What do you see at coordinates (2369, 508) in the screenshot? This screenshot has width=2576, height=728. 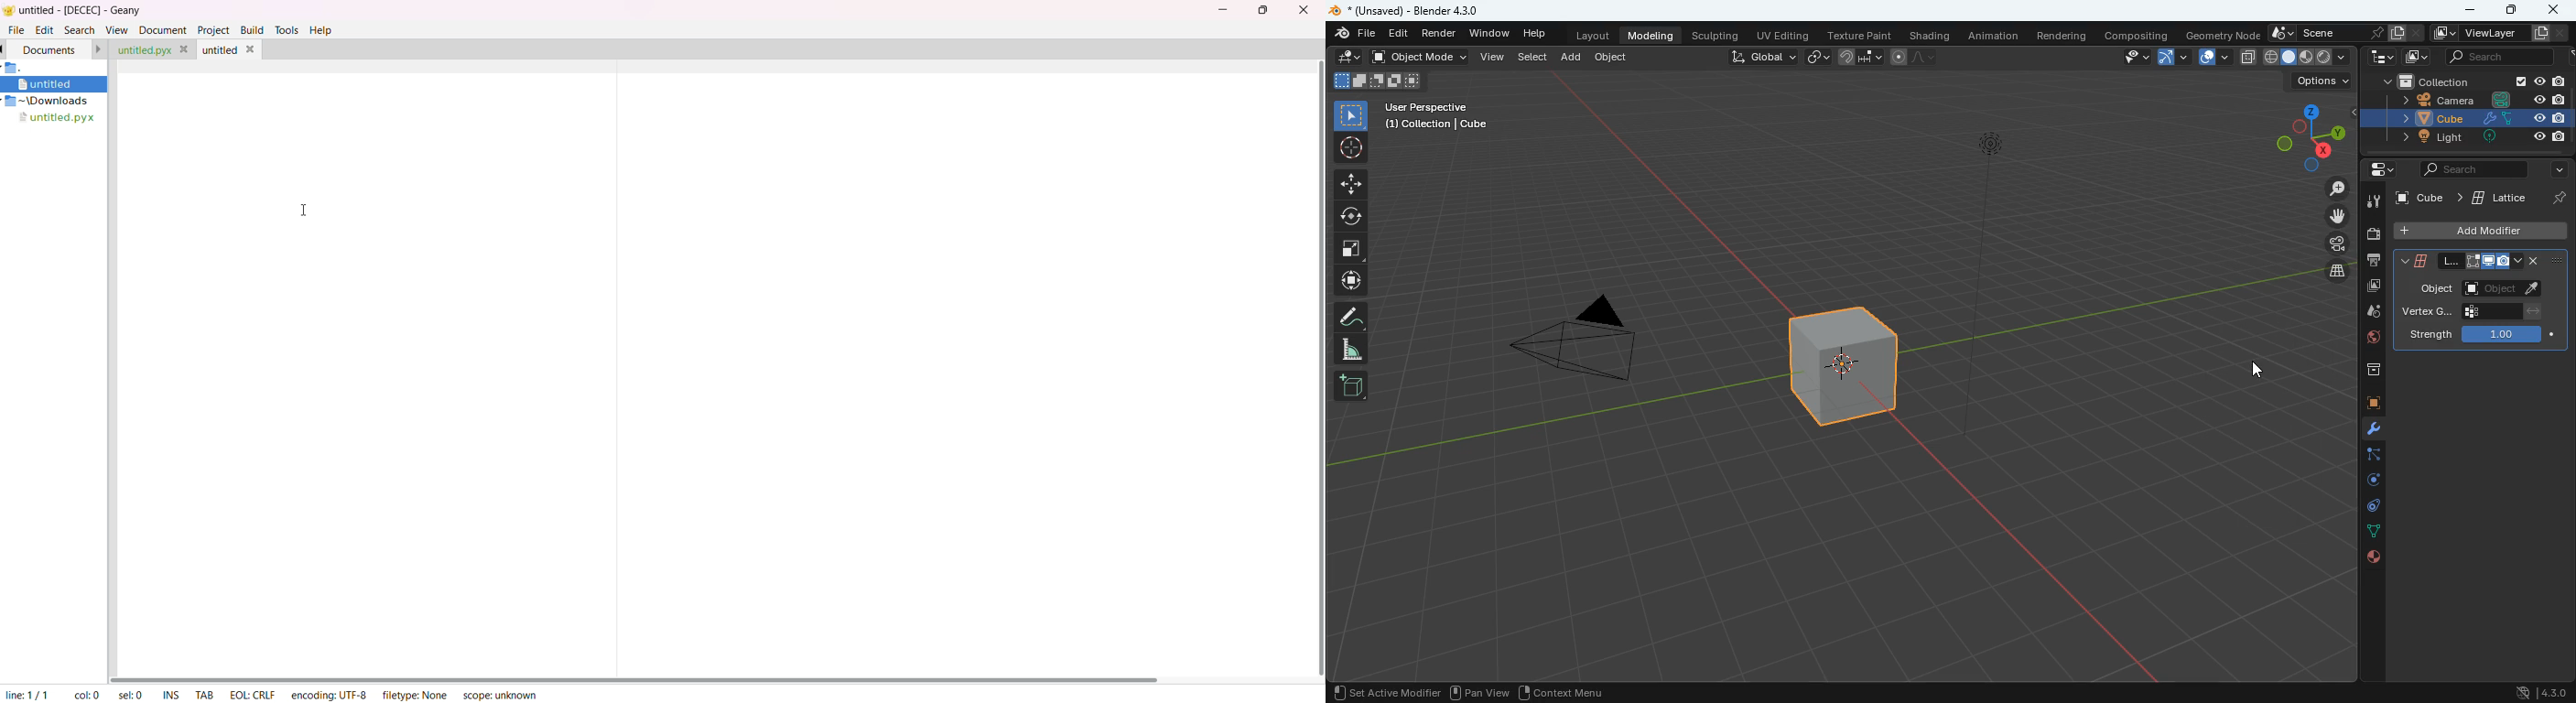 I see `control` at bounding box center [2369, 508].